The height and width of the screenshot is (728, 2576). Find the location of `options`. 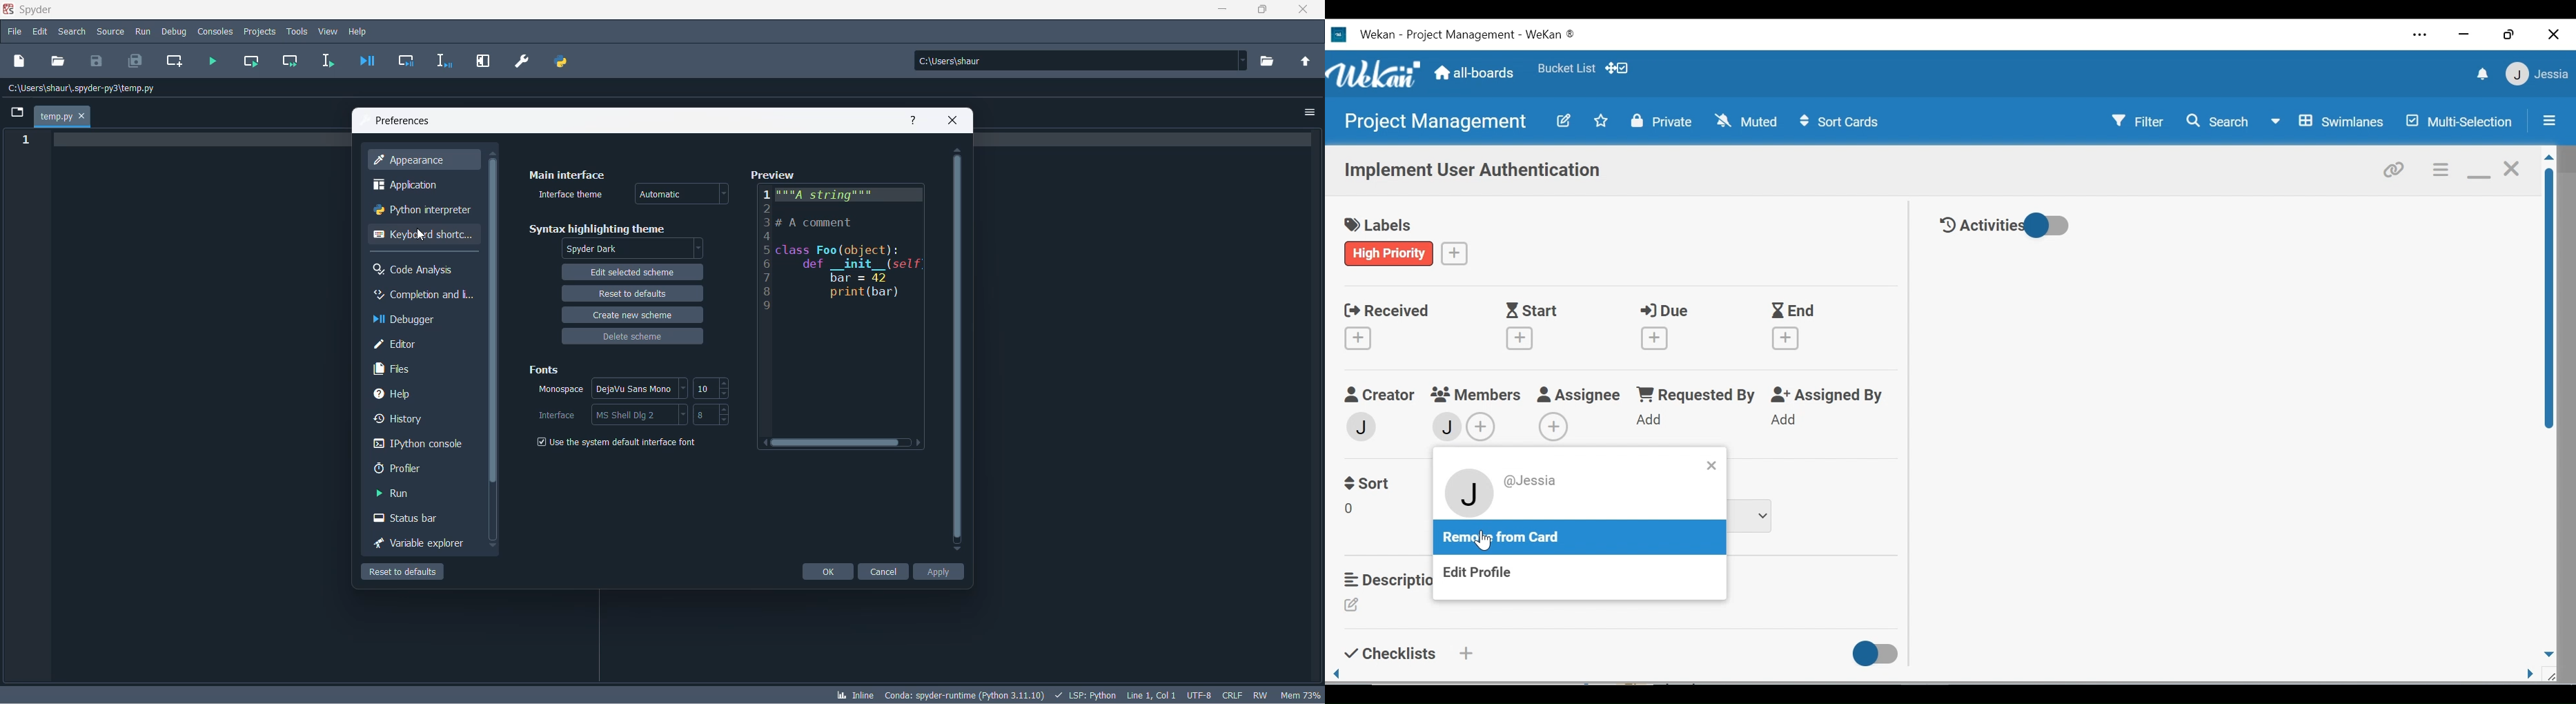

options is located at coordinates (1309, 113).